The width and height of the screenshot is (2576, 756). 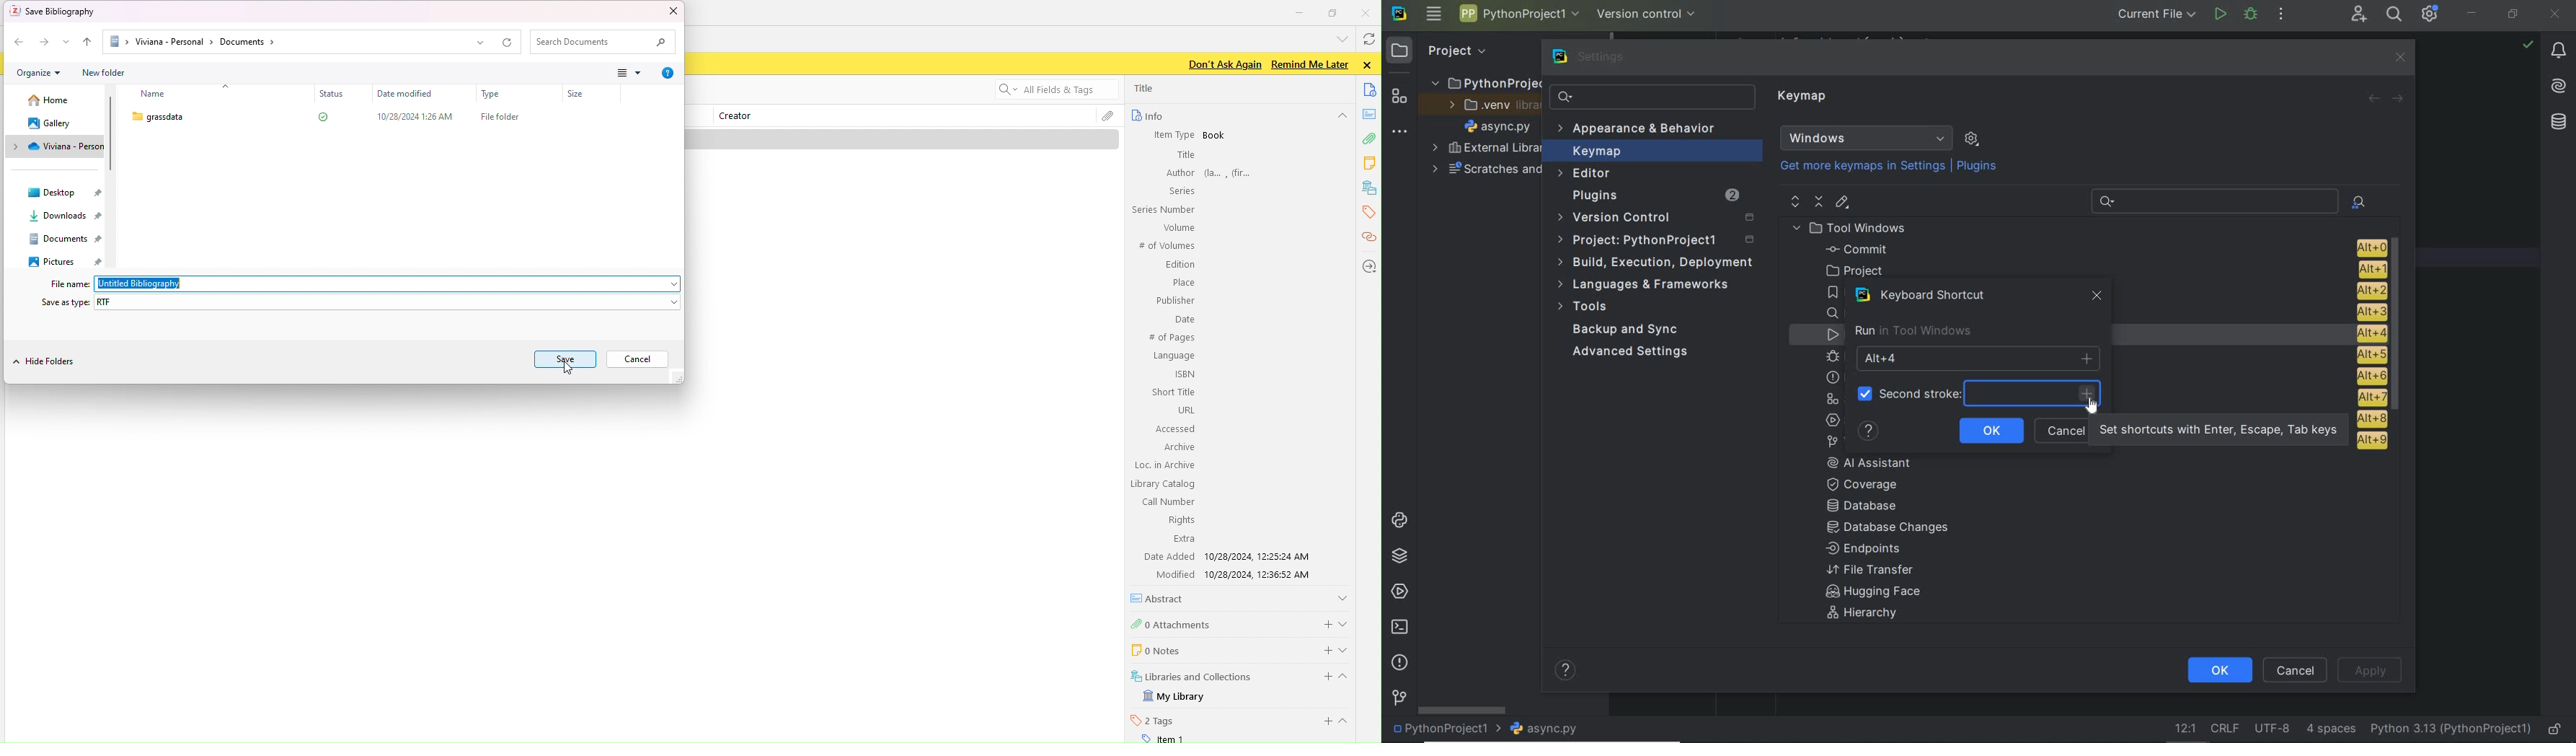 What do you see at coordinates (103, 74) in the screenshot?
I see `New Folder` at bounding box center [103, 74].